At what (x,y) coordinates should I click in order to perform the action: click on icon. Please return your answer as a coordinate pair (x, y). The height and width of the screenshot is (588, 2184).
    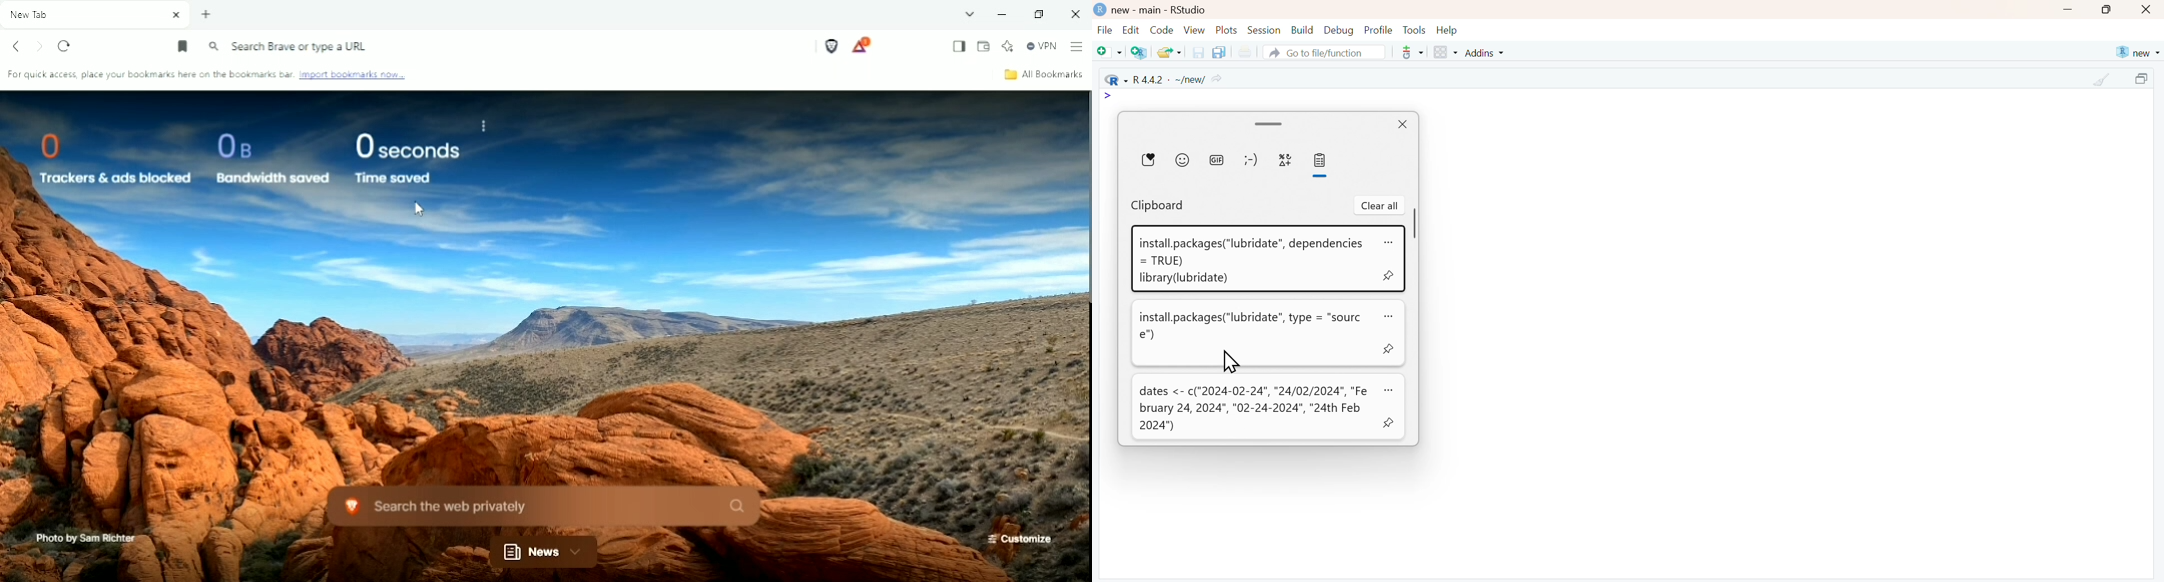
    Looking at the image, I should click on (1109, 96).